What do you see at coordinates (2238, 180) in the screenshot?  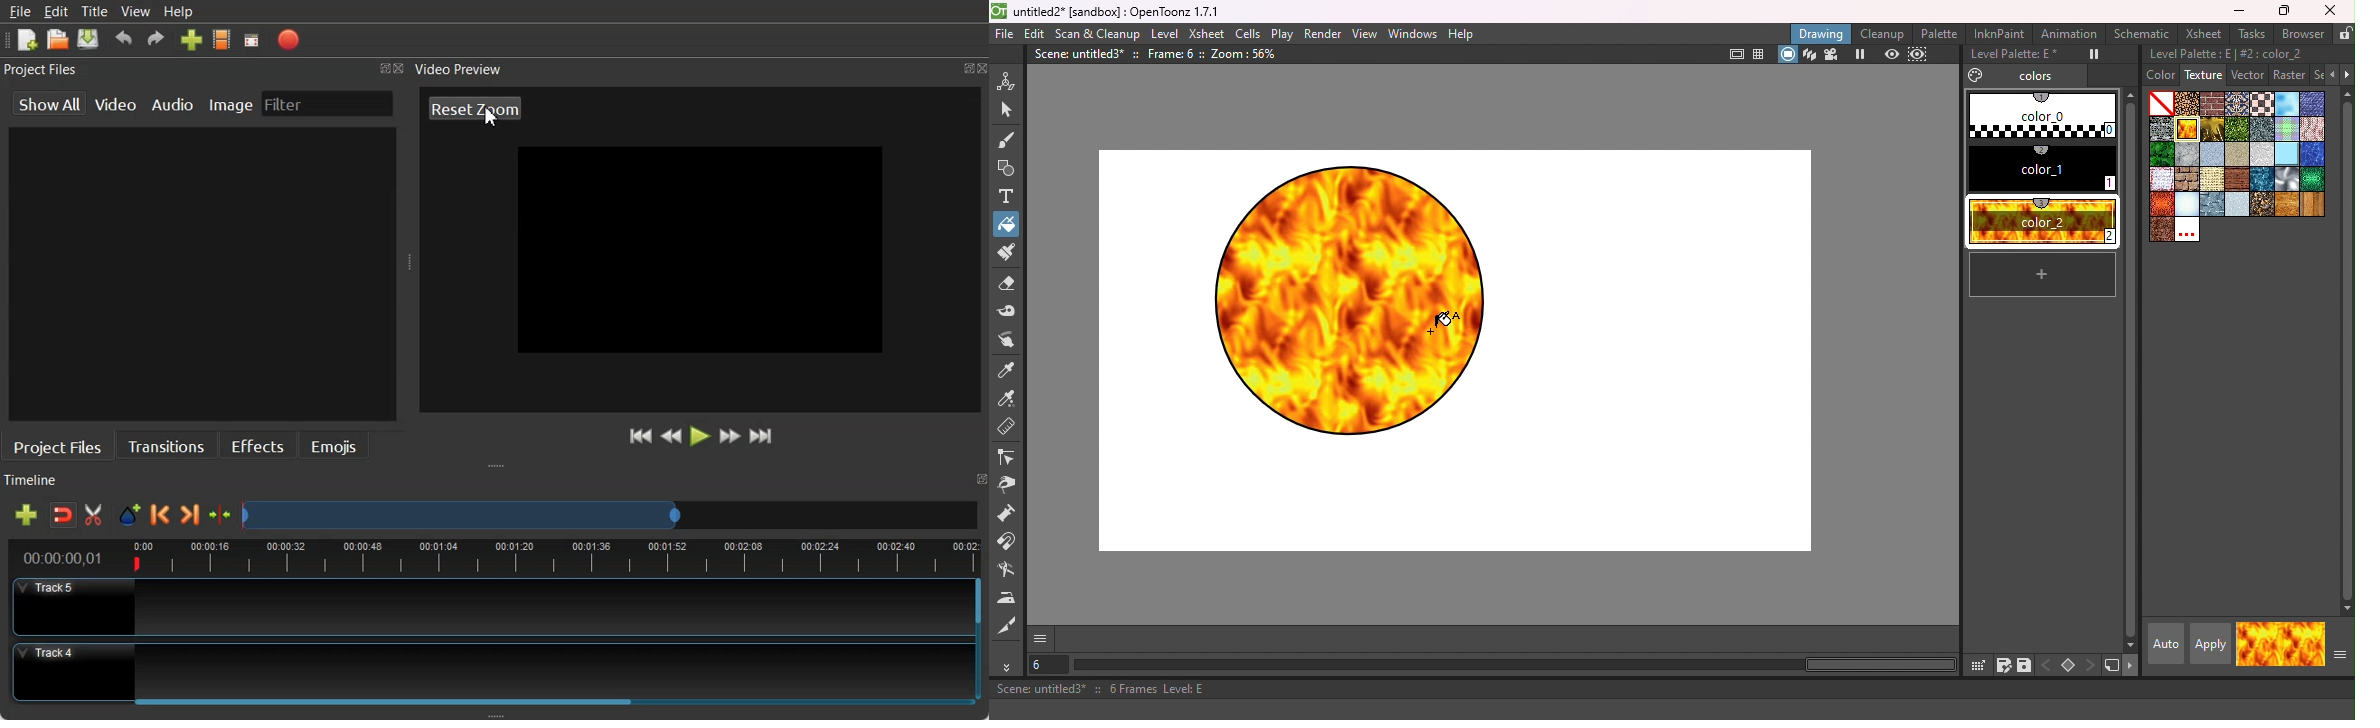 I see `roughparquet.bmp` at bounding box center [2238, 180].